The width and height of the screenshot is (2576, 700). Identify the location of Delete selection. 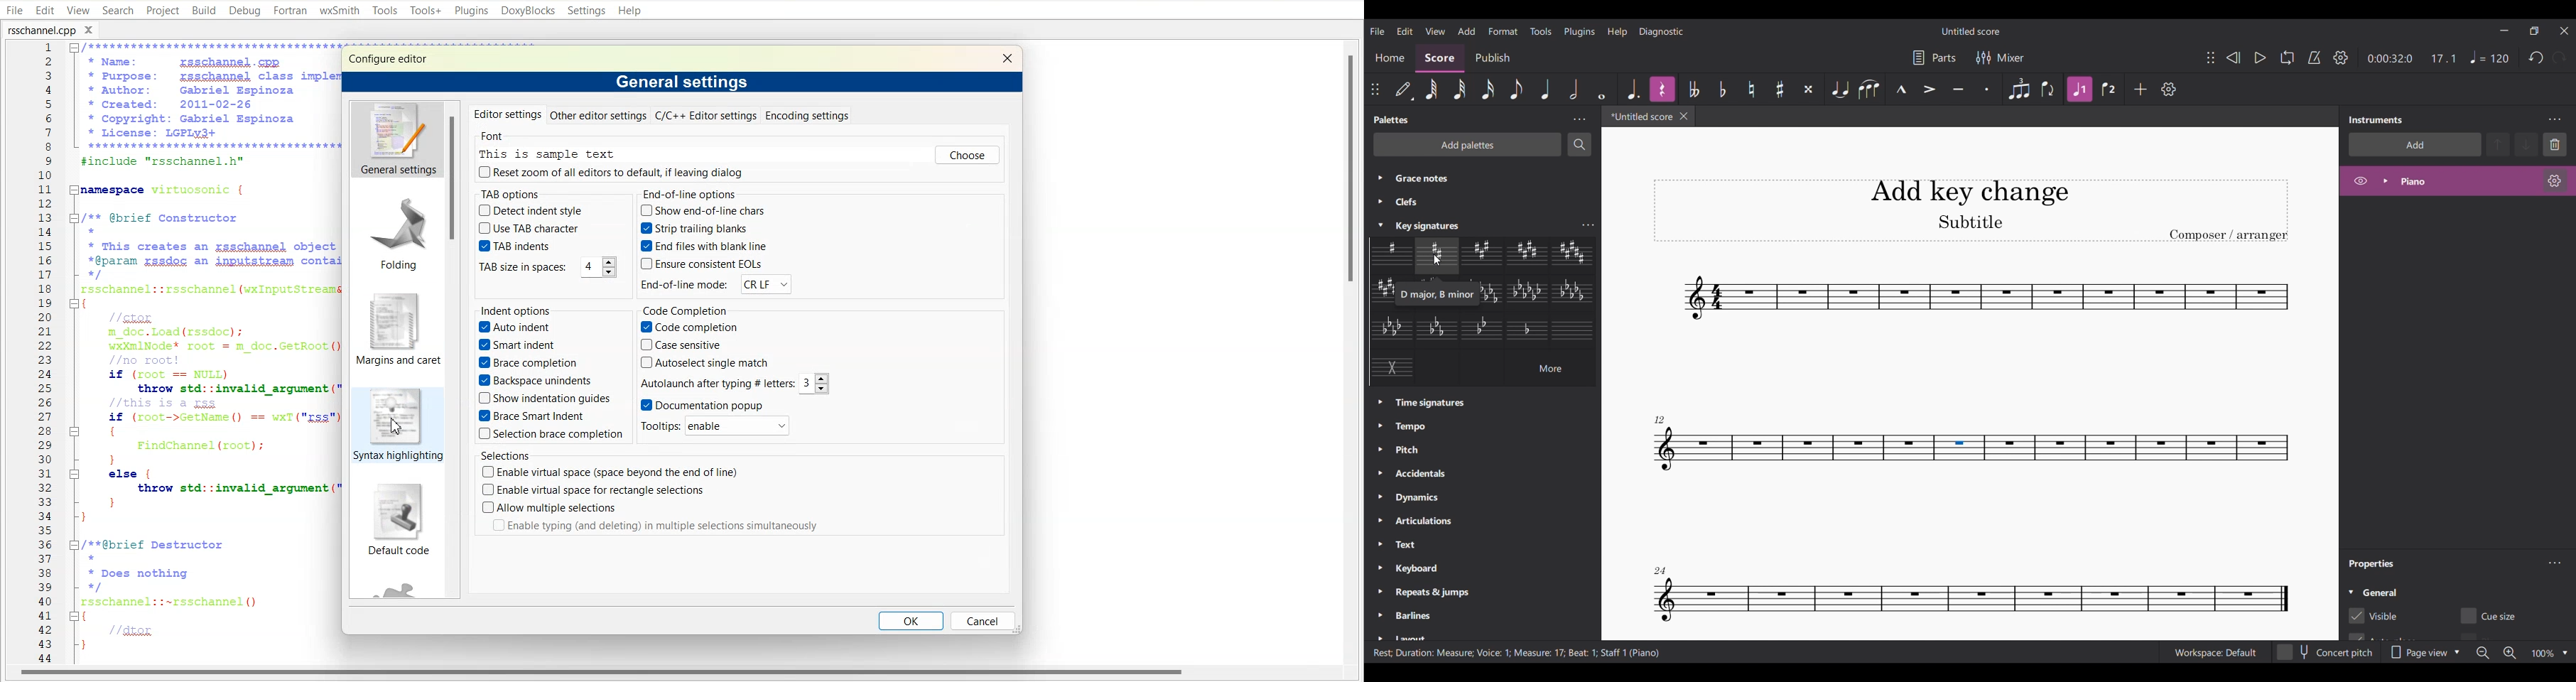
(2555, 145).